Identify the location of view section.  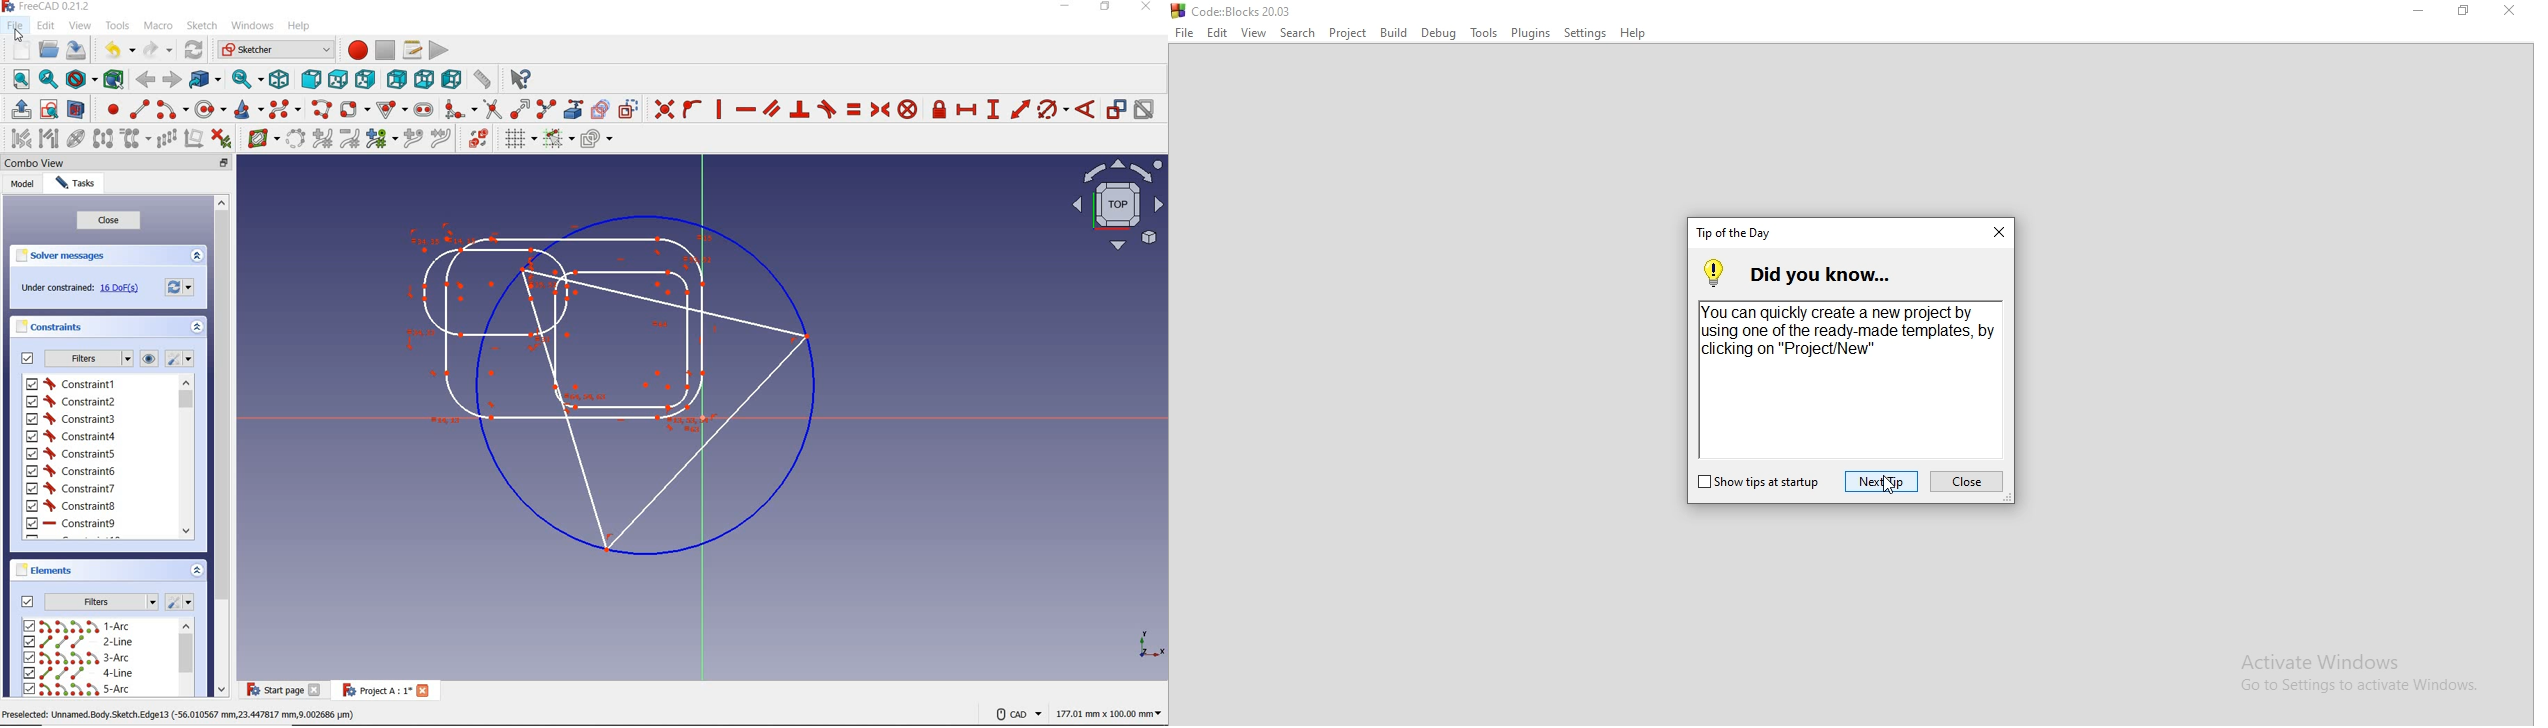
(78, 109).